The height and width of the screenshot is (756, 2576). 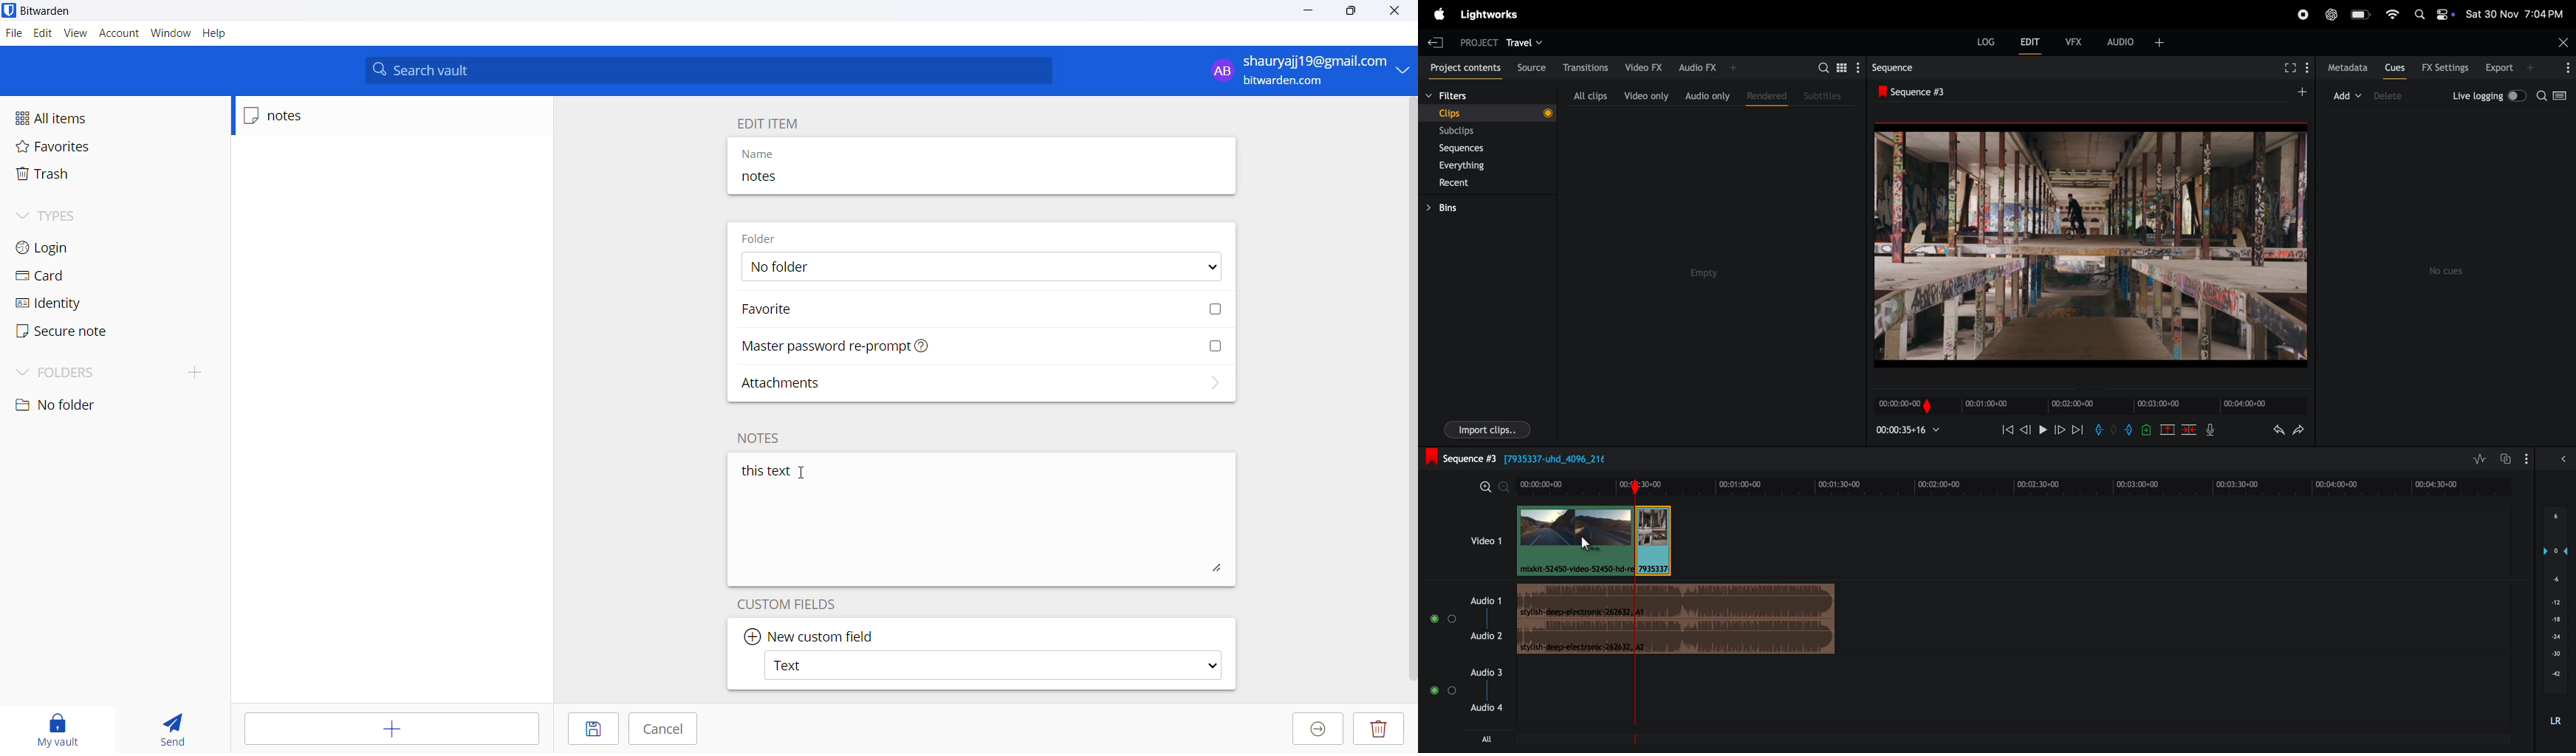 I want to click on wifi, so click(x=2393, y=16).